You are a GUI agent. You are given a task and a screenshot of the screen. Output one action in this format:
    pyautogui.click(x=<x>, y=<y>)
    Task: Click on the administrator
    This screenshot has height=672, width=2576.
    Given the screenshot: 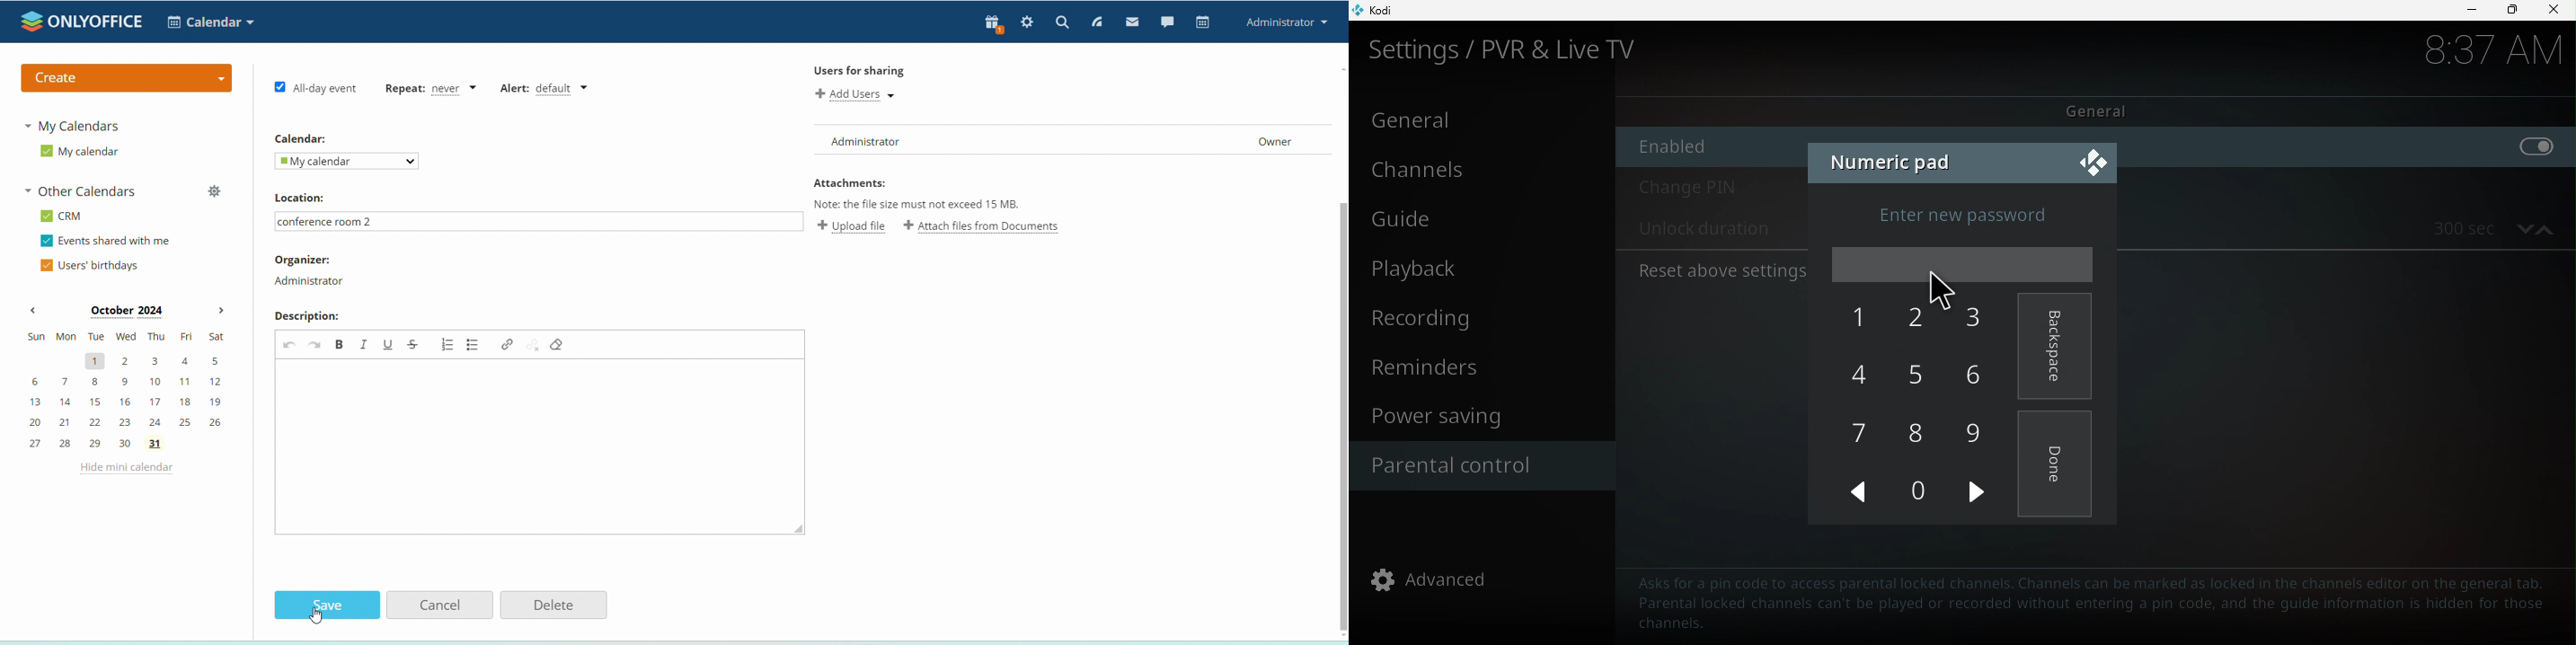 What is the action you would take?
    pyautogui.click(x=1288, y=23)
    